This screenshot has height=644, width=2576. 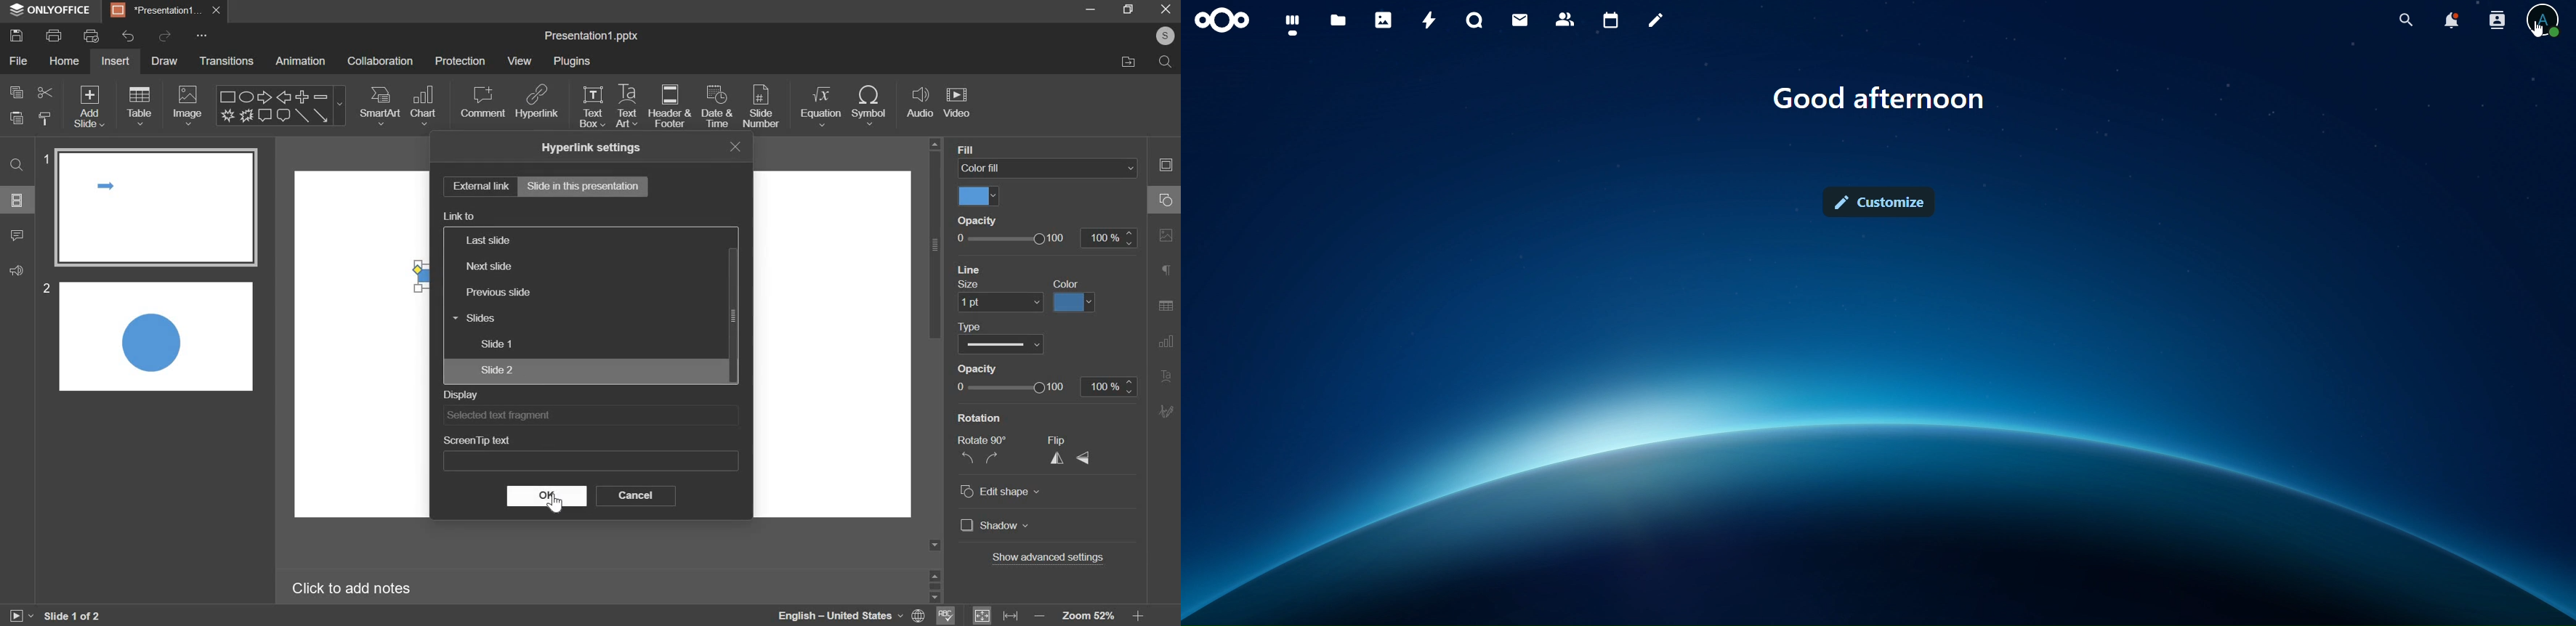 I want to click on decrease zoom, so click(x=1040, y=616).